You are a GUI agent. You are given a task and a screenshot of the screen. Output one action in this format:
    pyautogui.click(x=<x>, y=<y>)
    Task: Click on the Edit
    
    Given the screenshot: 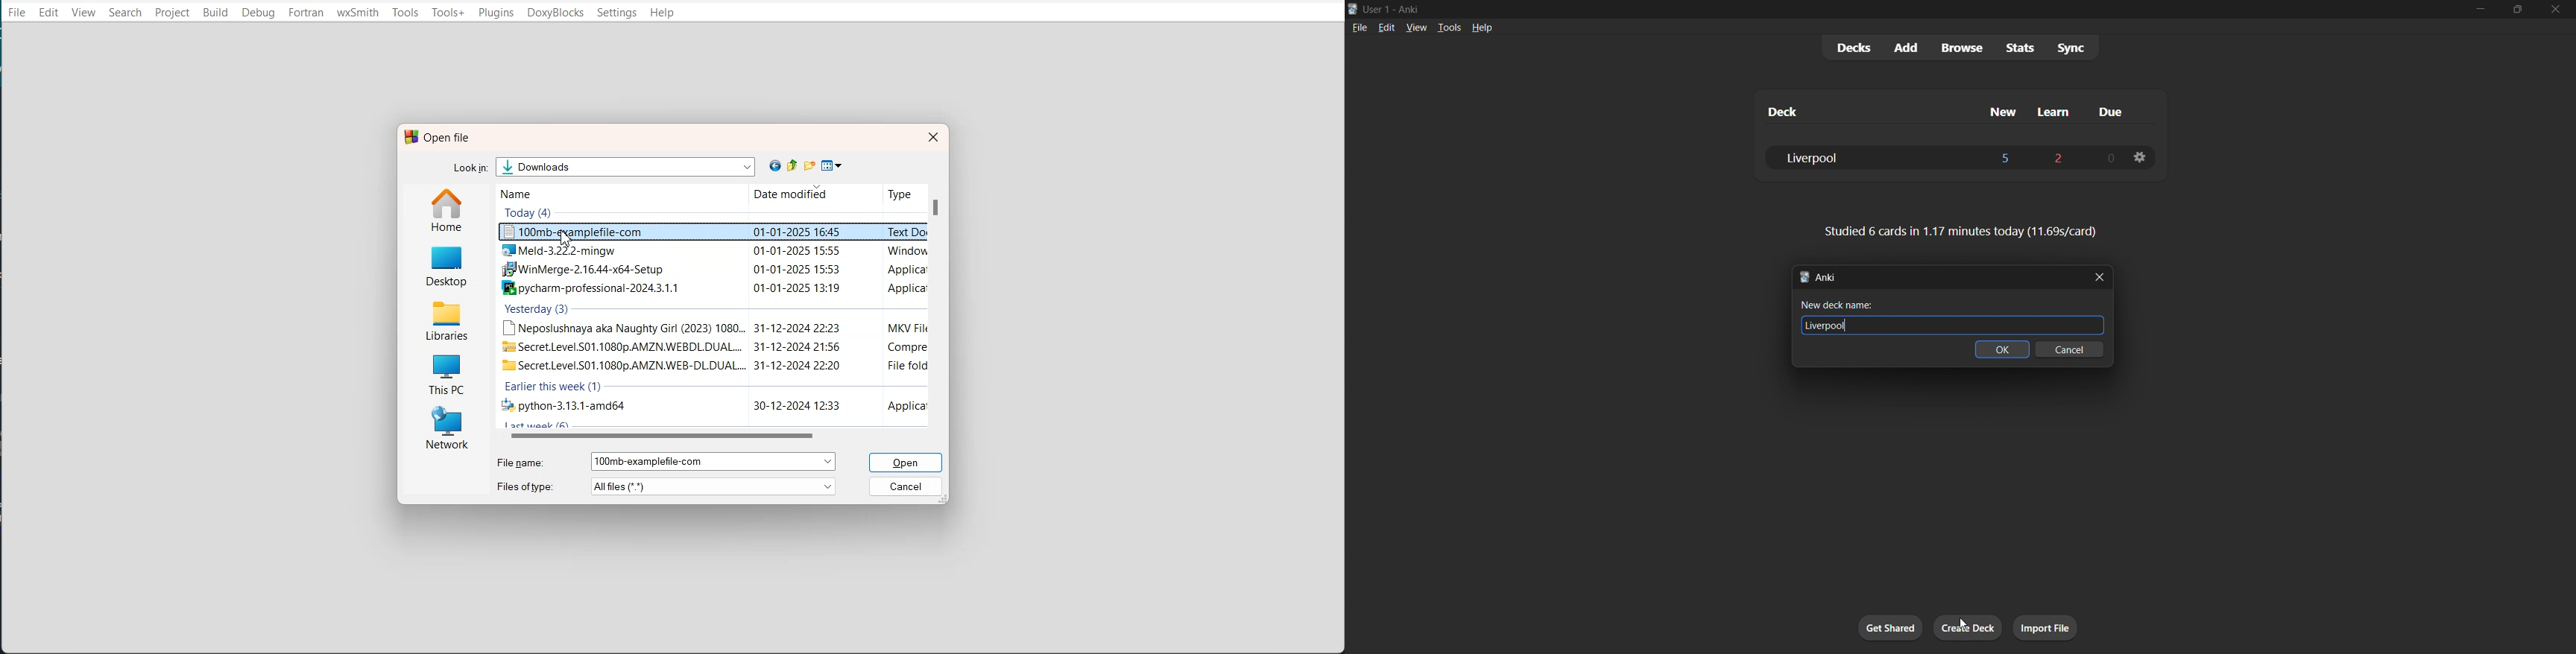 What is the action you would take?
    pyautogui.click(x=49, y=13)
    